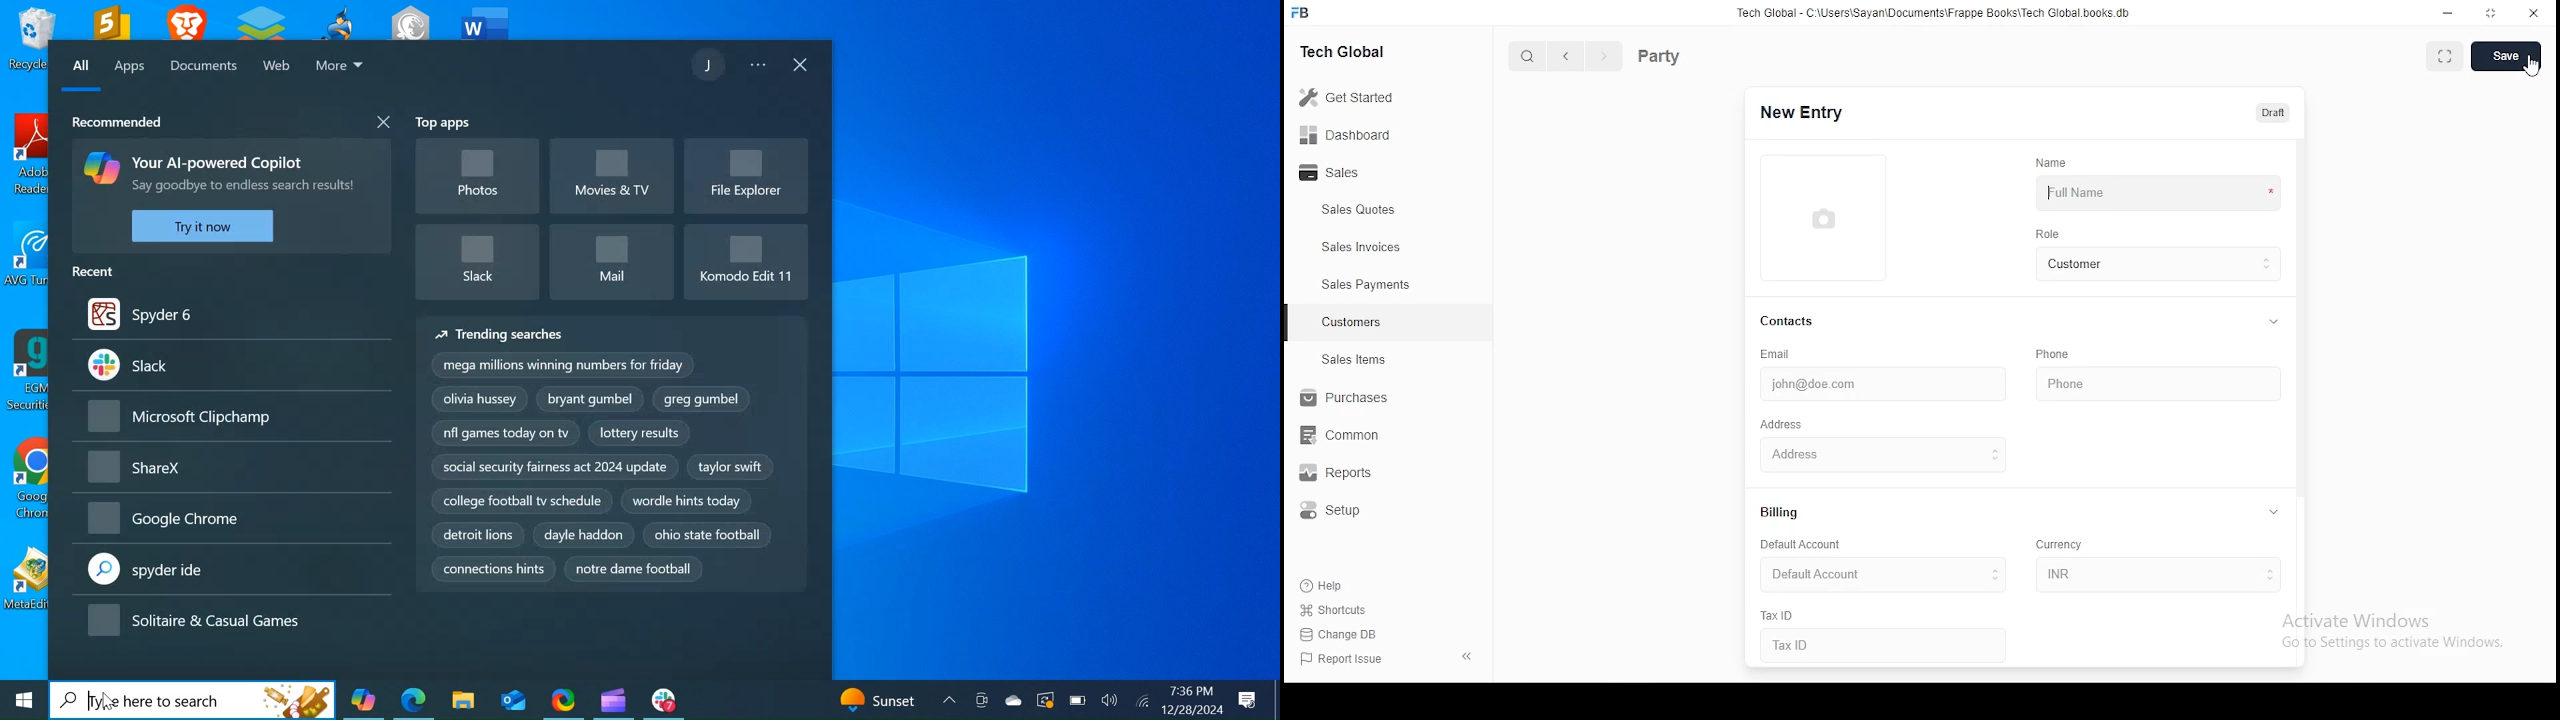 This screenshot has width=2576, height=728. I want to click on Google Chrome, so click(230, 519).